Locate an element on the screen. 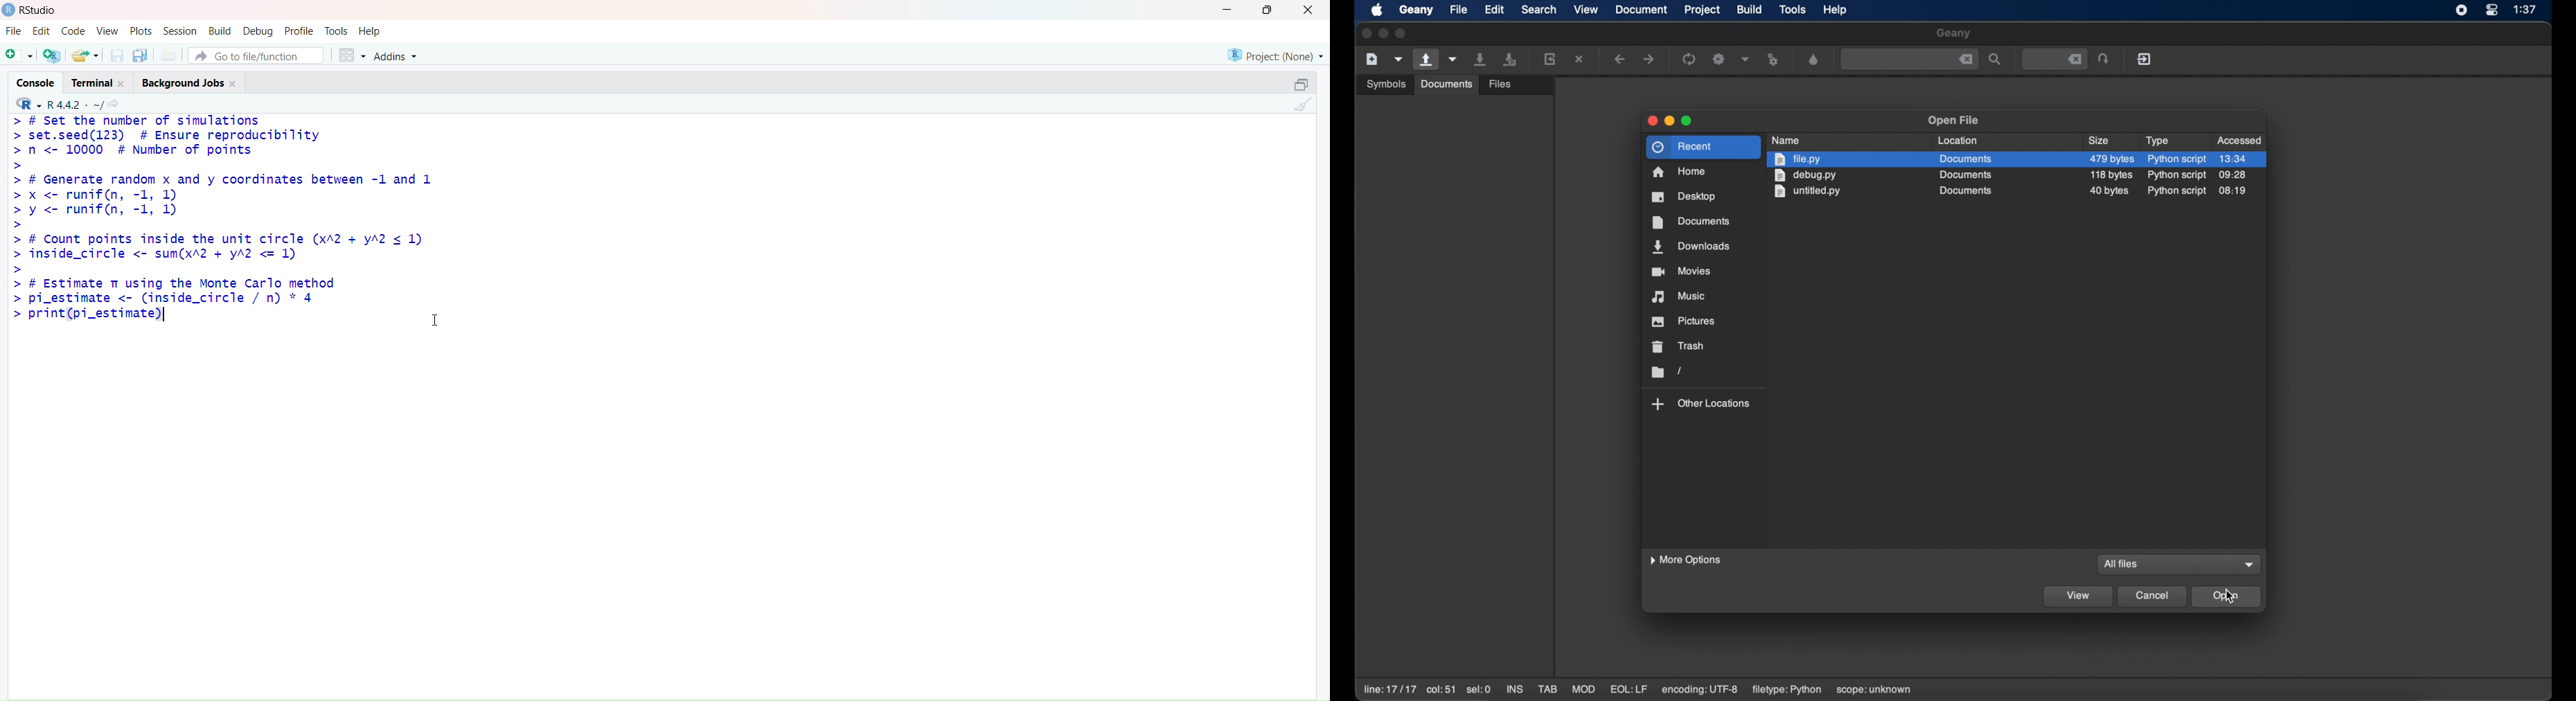 This screenshot has height=728, width=2576. Minimize is located at coordinates (1227, 10).